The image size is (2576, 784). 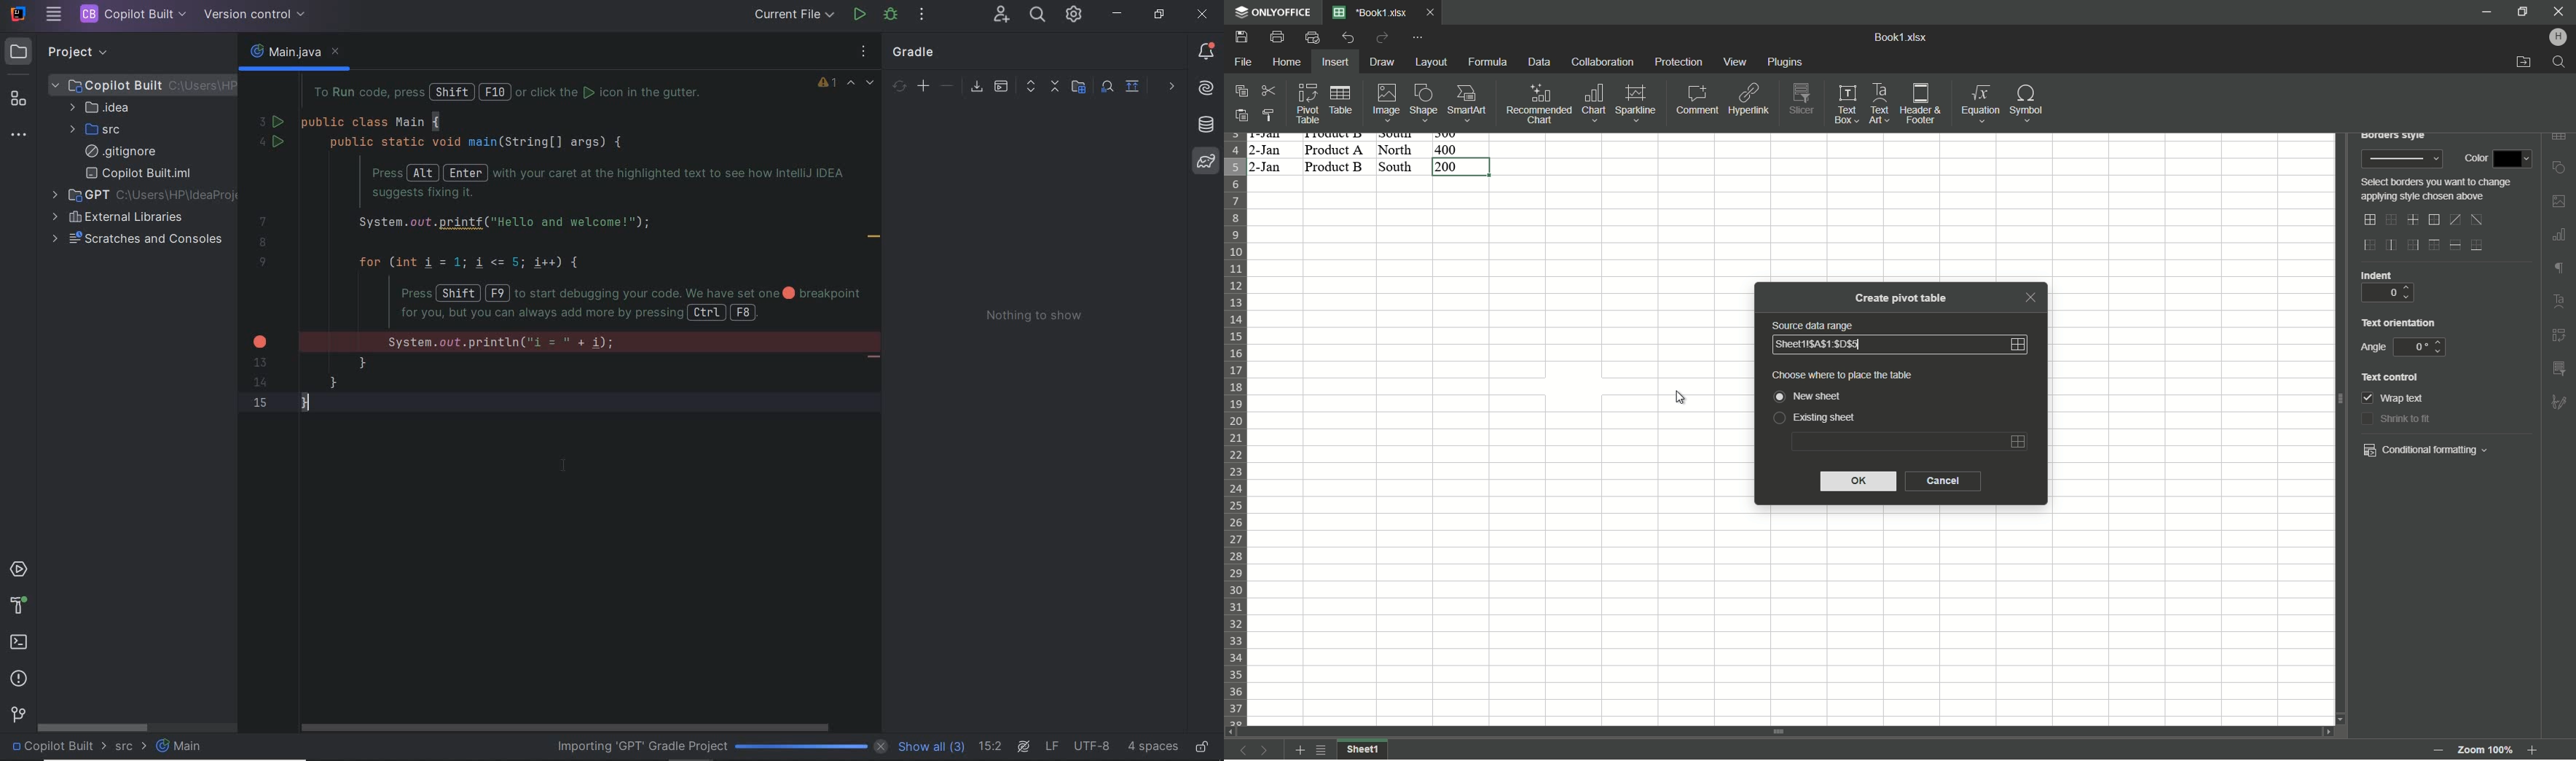 I want to click on diagonal up border, so click(x=2457, y=220).